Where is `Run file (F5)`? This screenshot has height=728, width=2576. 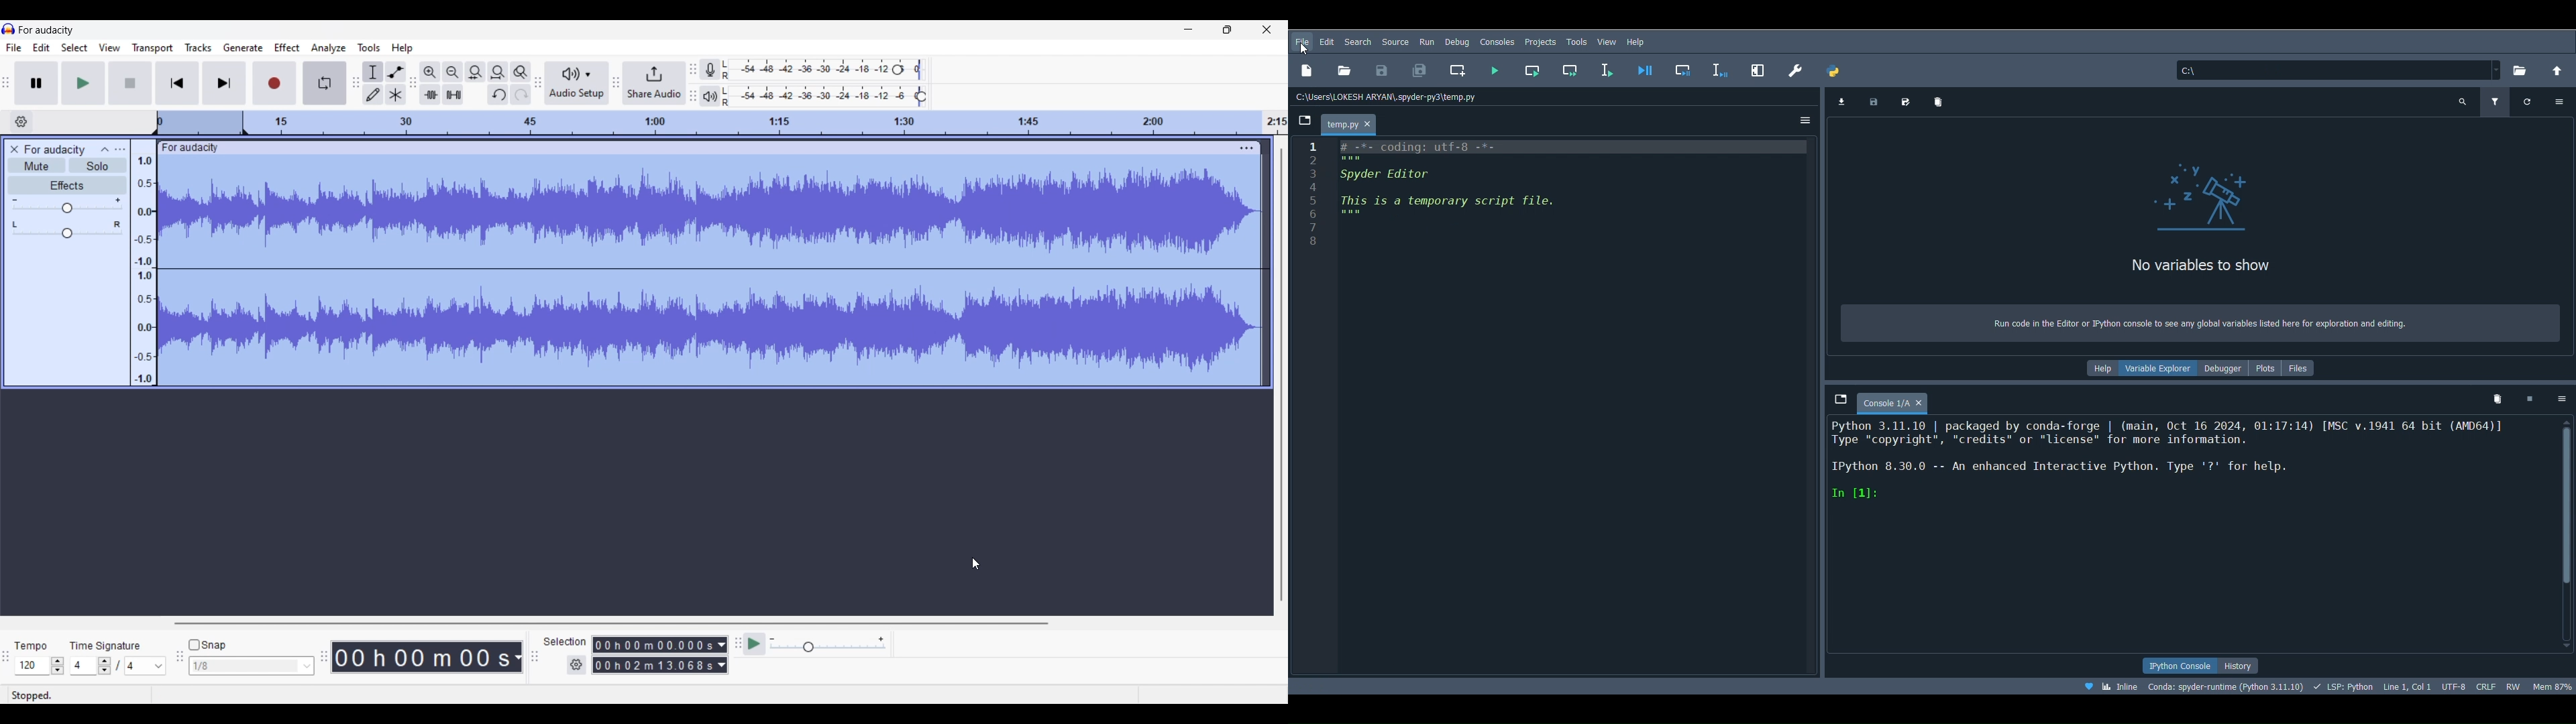 Run file (F5) is located at coordinates (1492, 68).